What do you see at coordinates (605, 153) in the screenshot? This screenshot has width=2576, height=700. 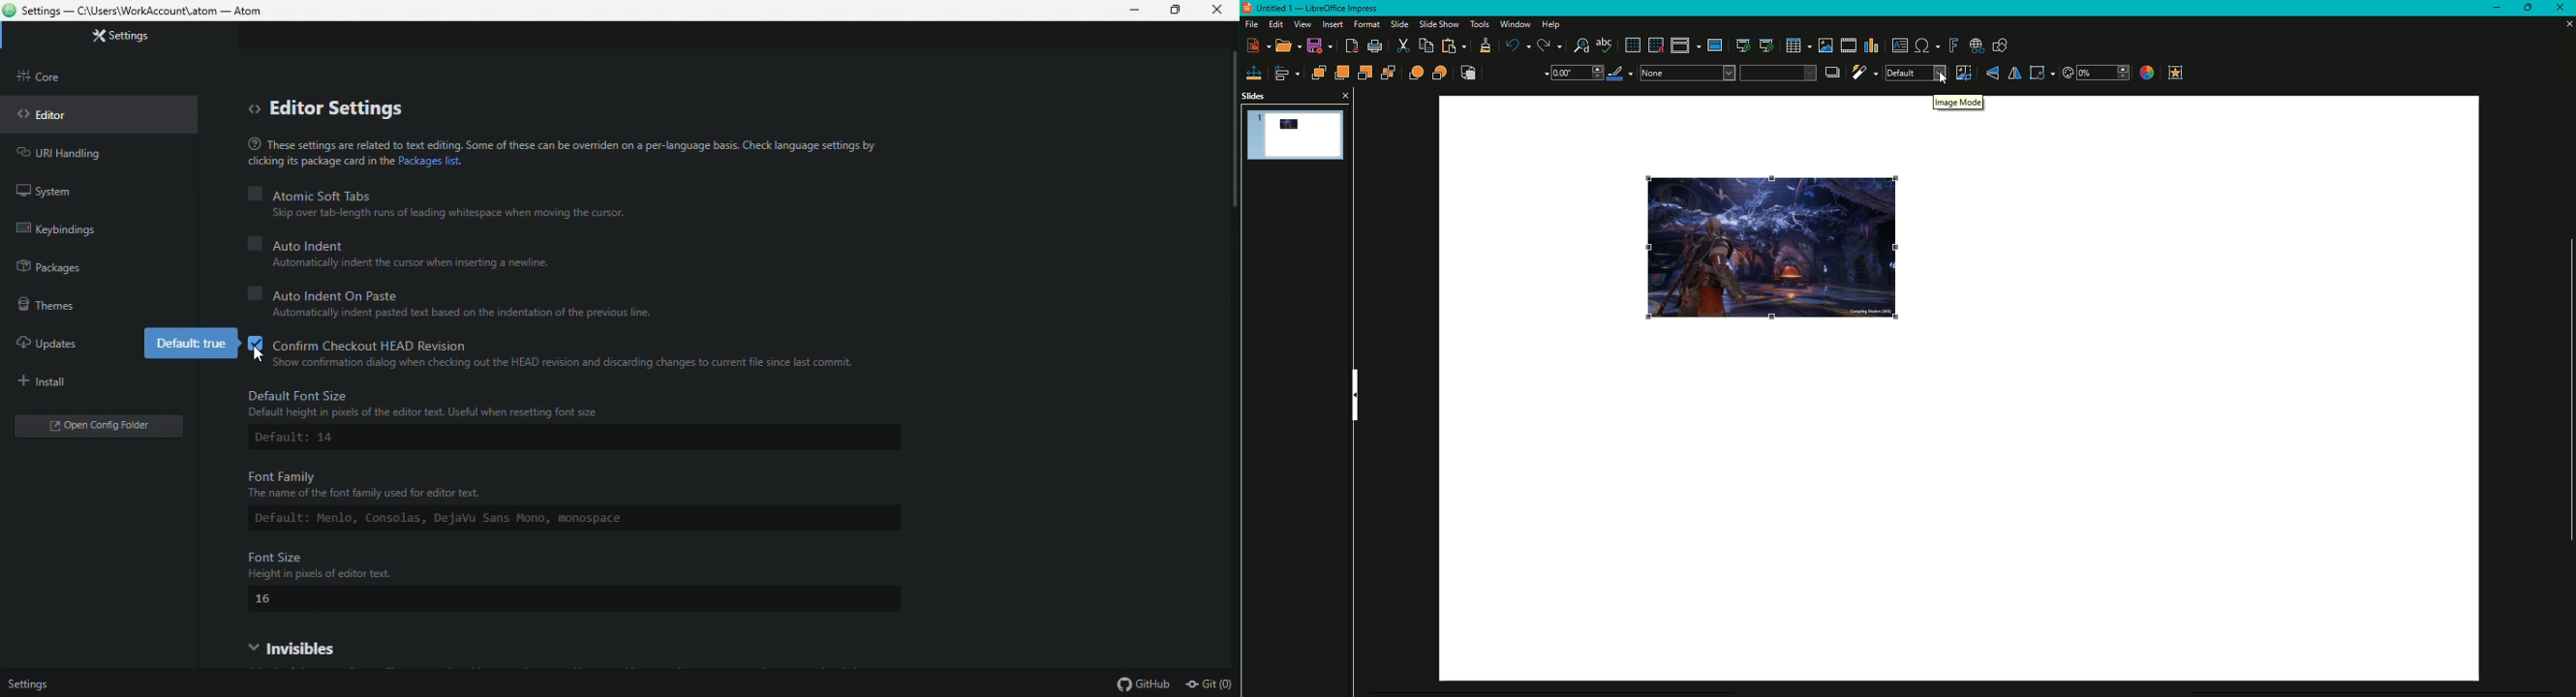 I see `(® These settings are related to text editing. Some of these can be overriden on a per-language basis. Check language settings by clicking is package card in the Packages list.` at bounding box center [605, 153].